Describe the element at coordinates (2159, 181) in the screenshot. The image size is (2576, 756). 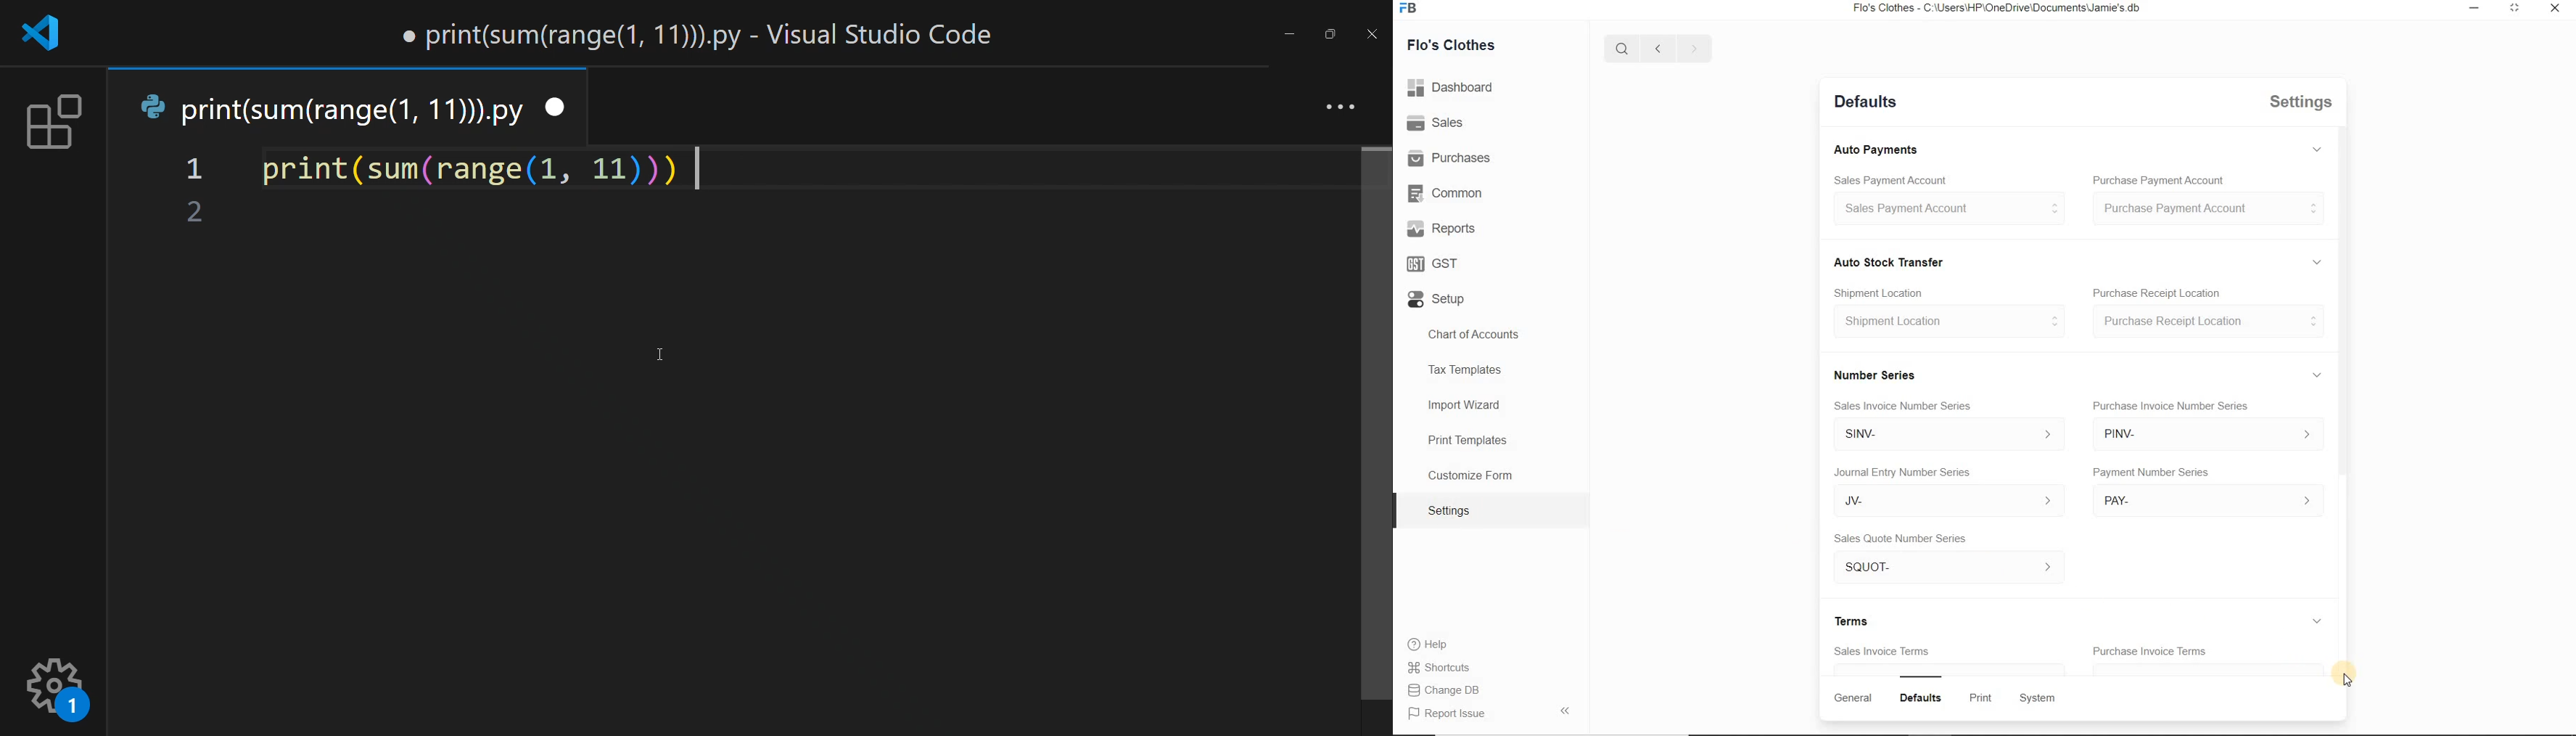
I see `Purchase Payment Account` at that location.